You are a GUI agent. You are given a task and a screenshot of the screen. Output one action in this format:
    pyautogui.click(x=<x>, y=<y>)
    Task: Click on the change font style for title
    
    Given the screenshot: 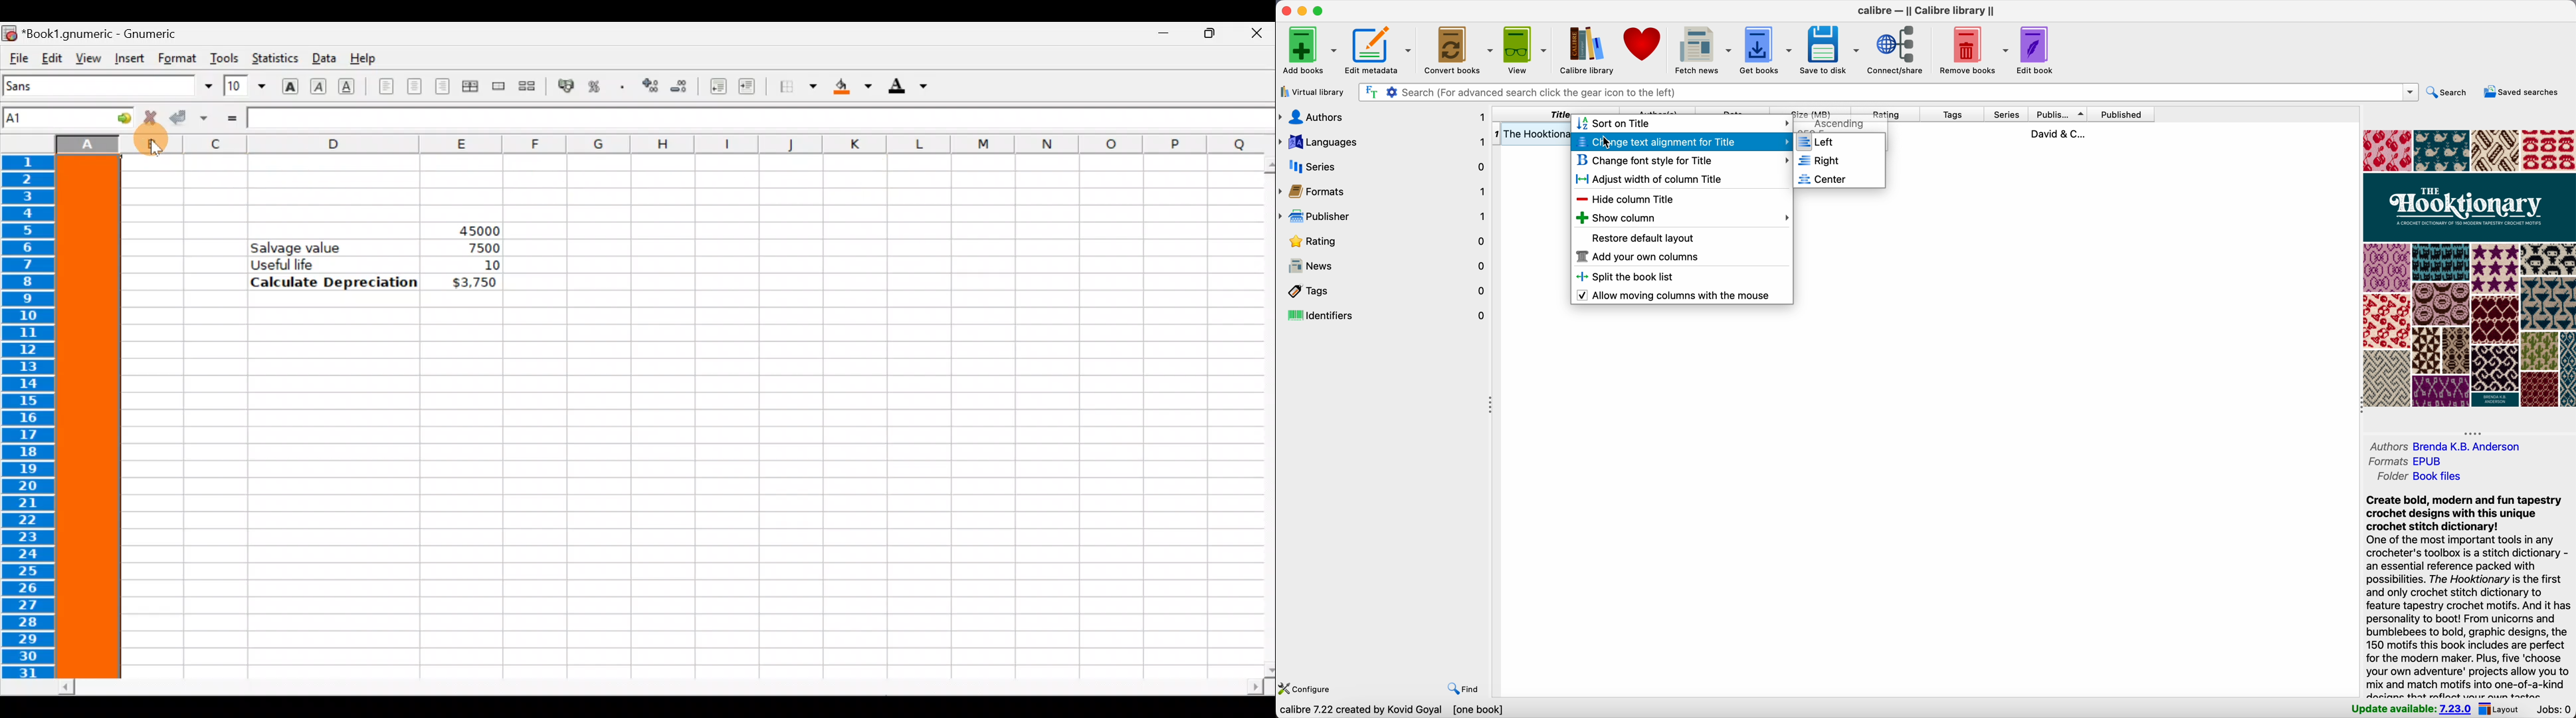 What is the action you would take?
    pyautogui.click(x=1681, y=161)
    